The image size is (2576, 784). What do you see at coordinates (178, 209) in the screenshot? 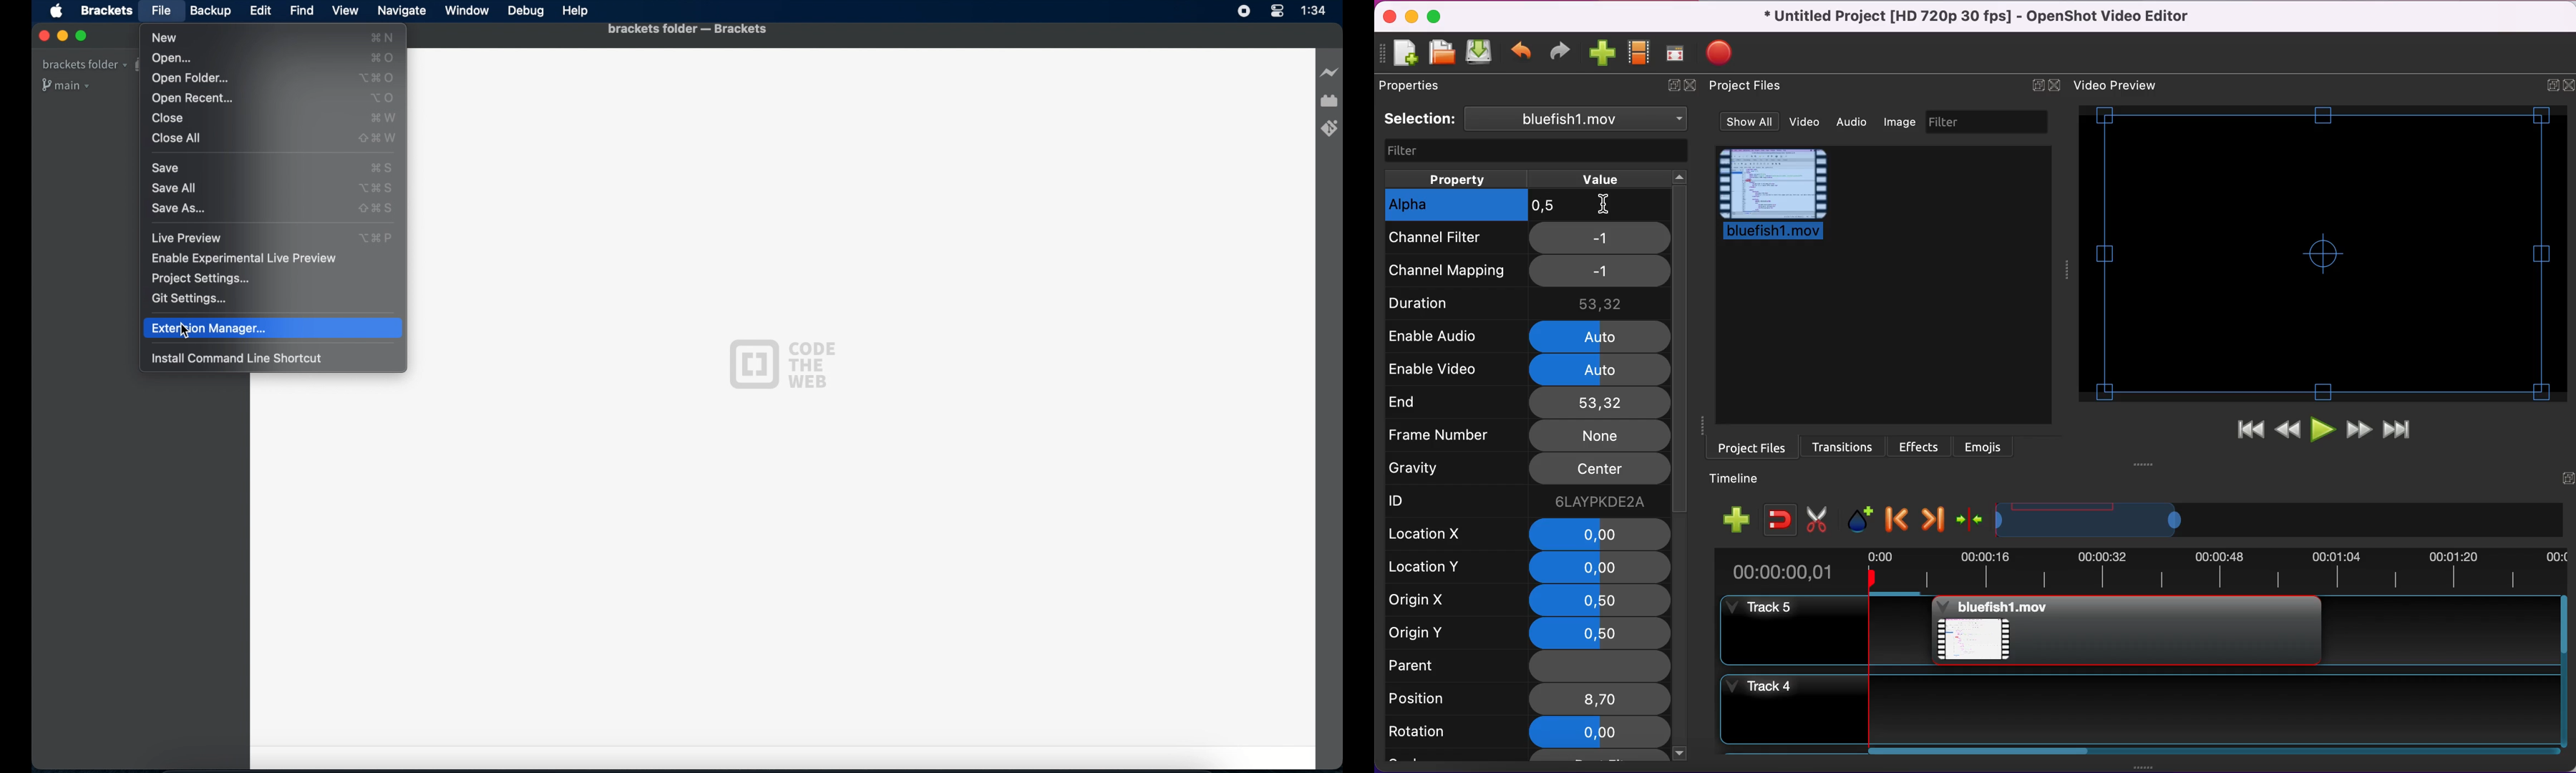
I see `save as` at bounding box center [178, 209].